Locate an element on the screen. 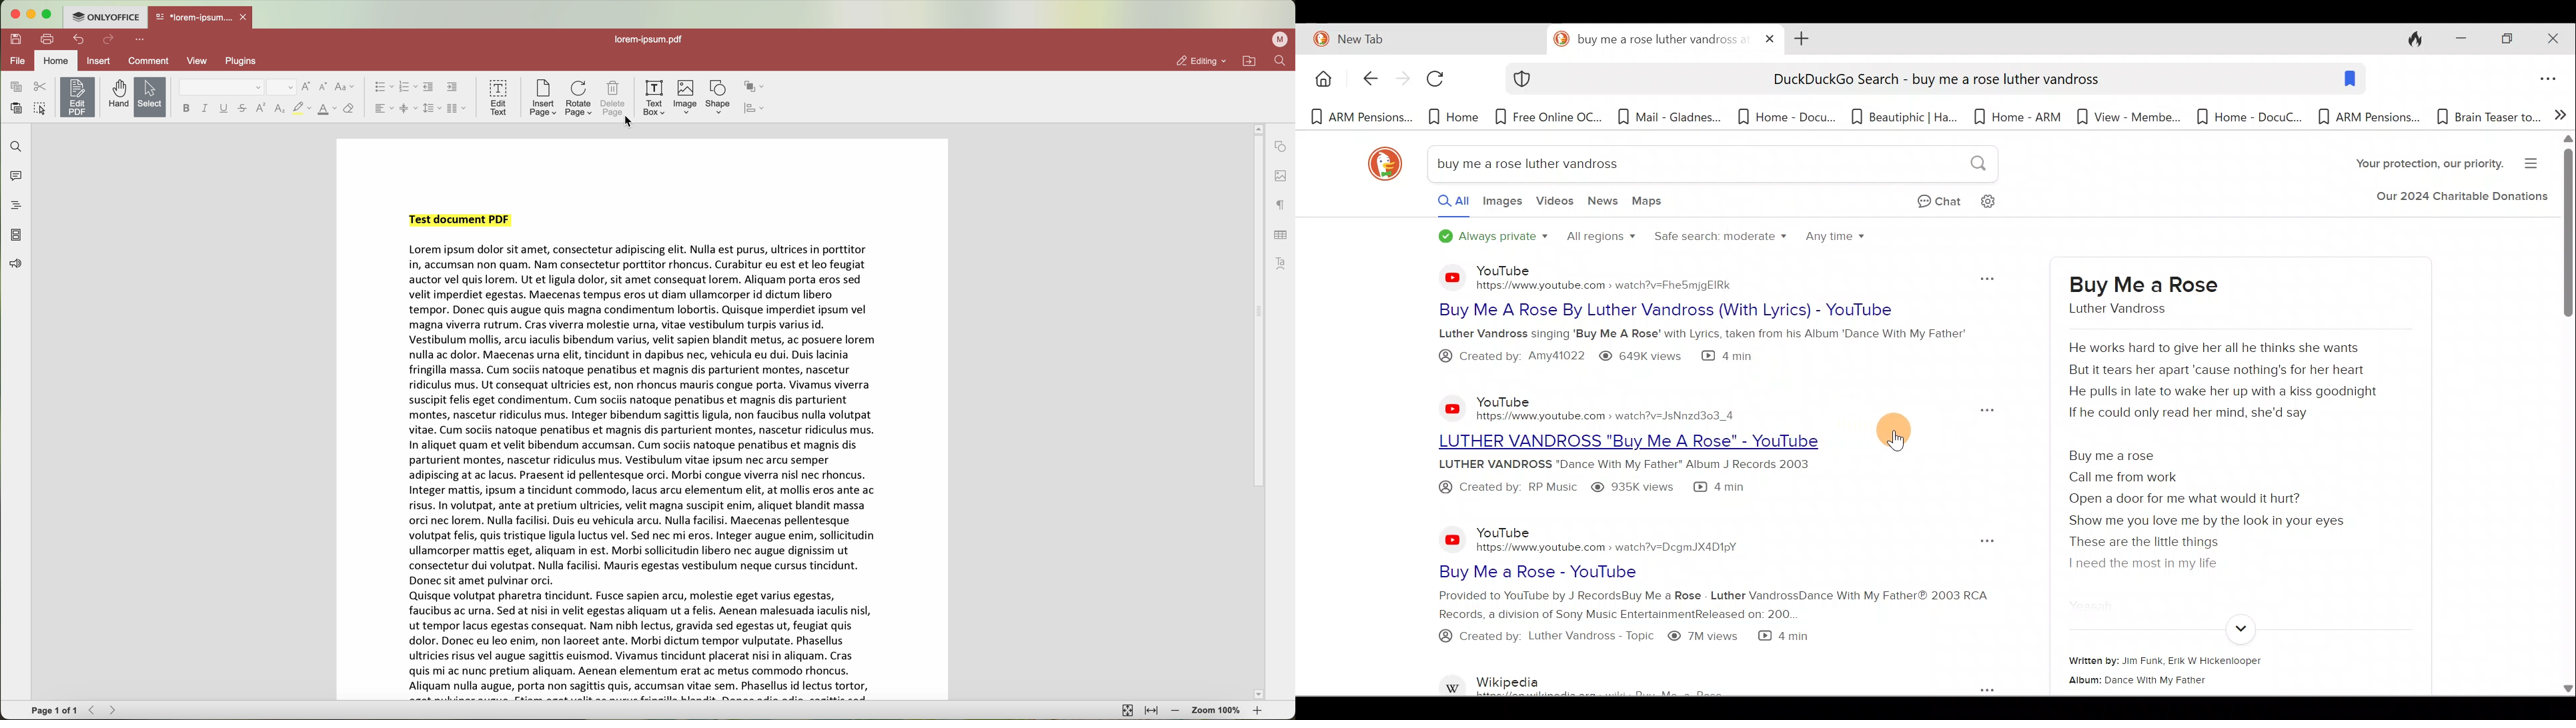  Bookmark 7 is located at coordinates (2019, 118).